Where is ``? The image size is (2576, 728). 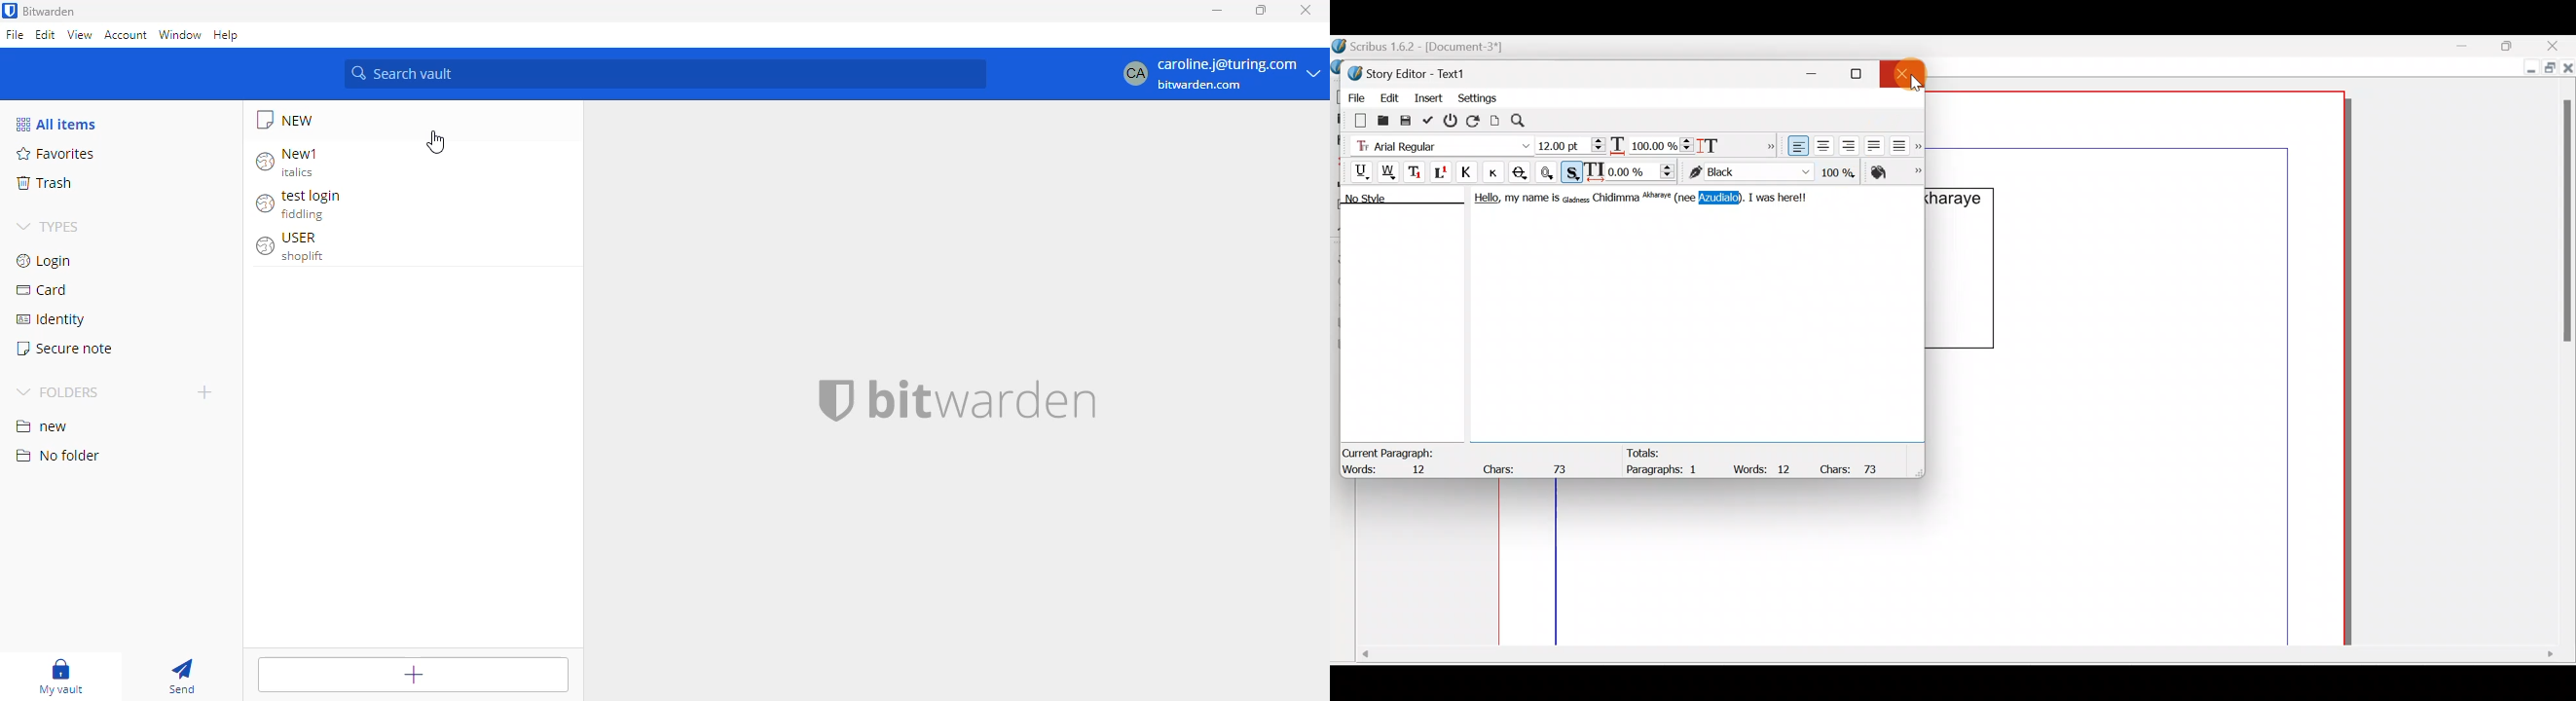  is located at coordinates (1498, 172).